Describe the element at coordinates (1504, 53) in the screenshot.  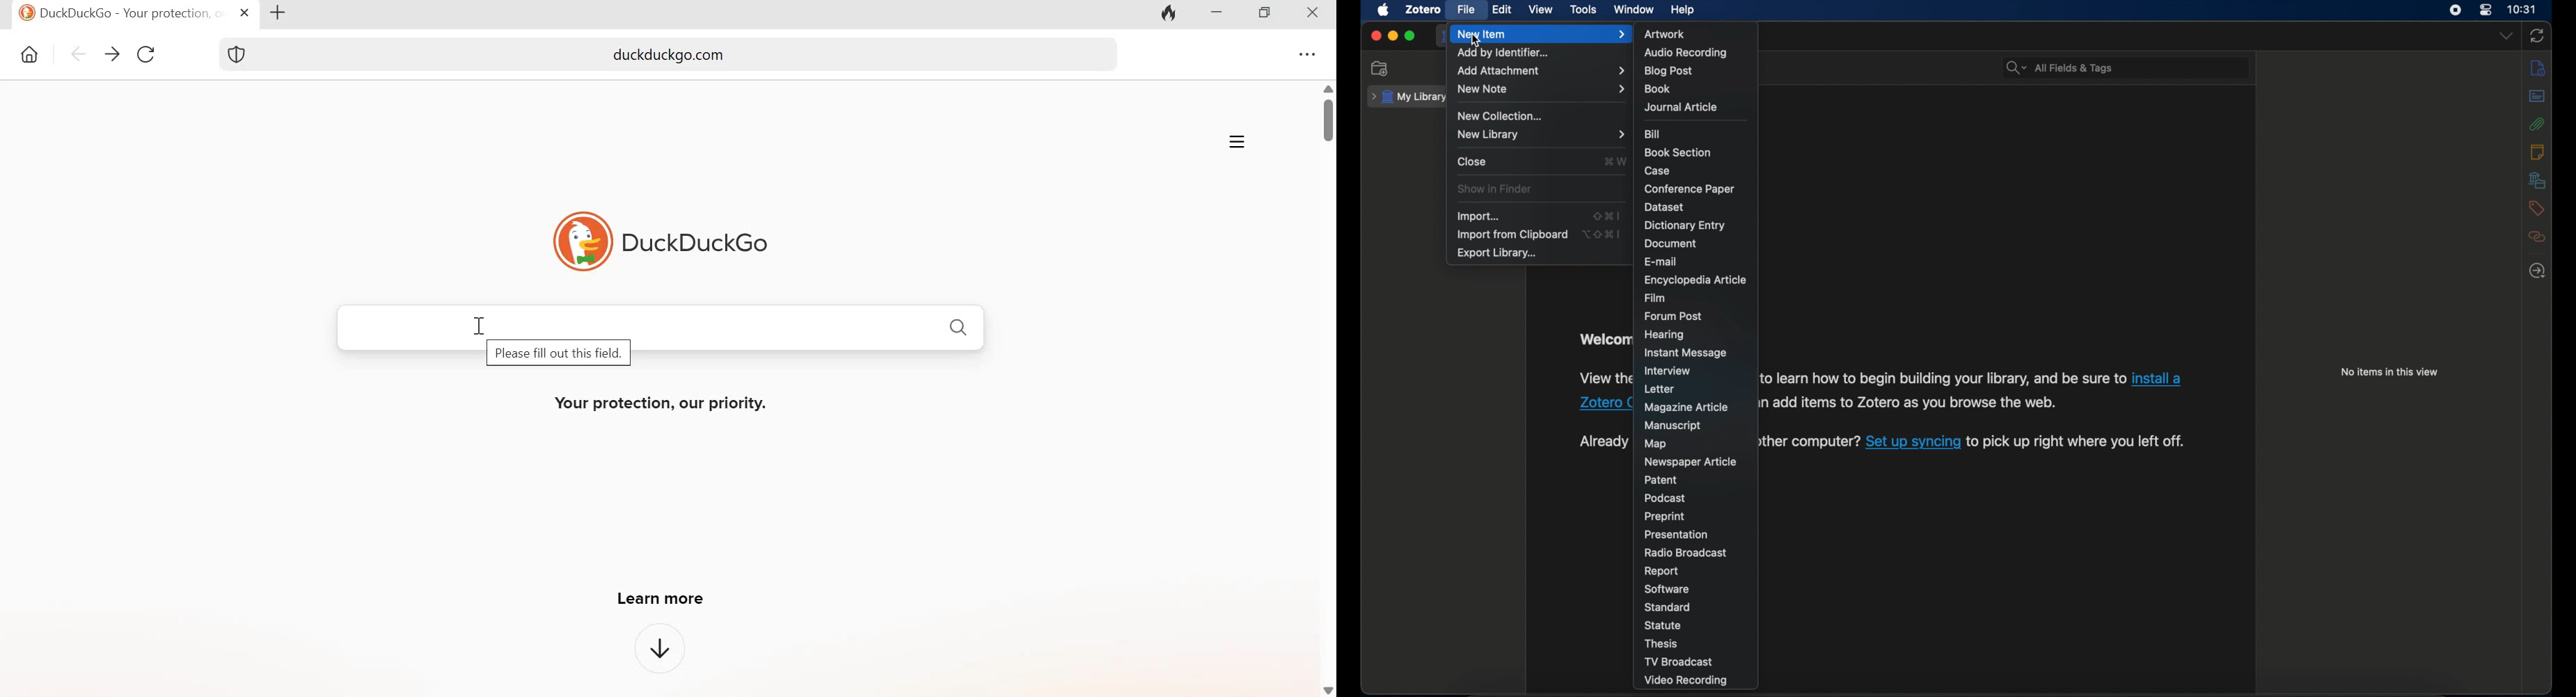
I see `add by identifier` at that location.